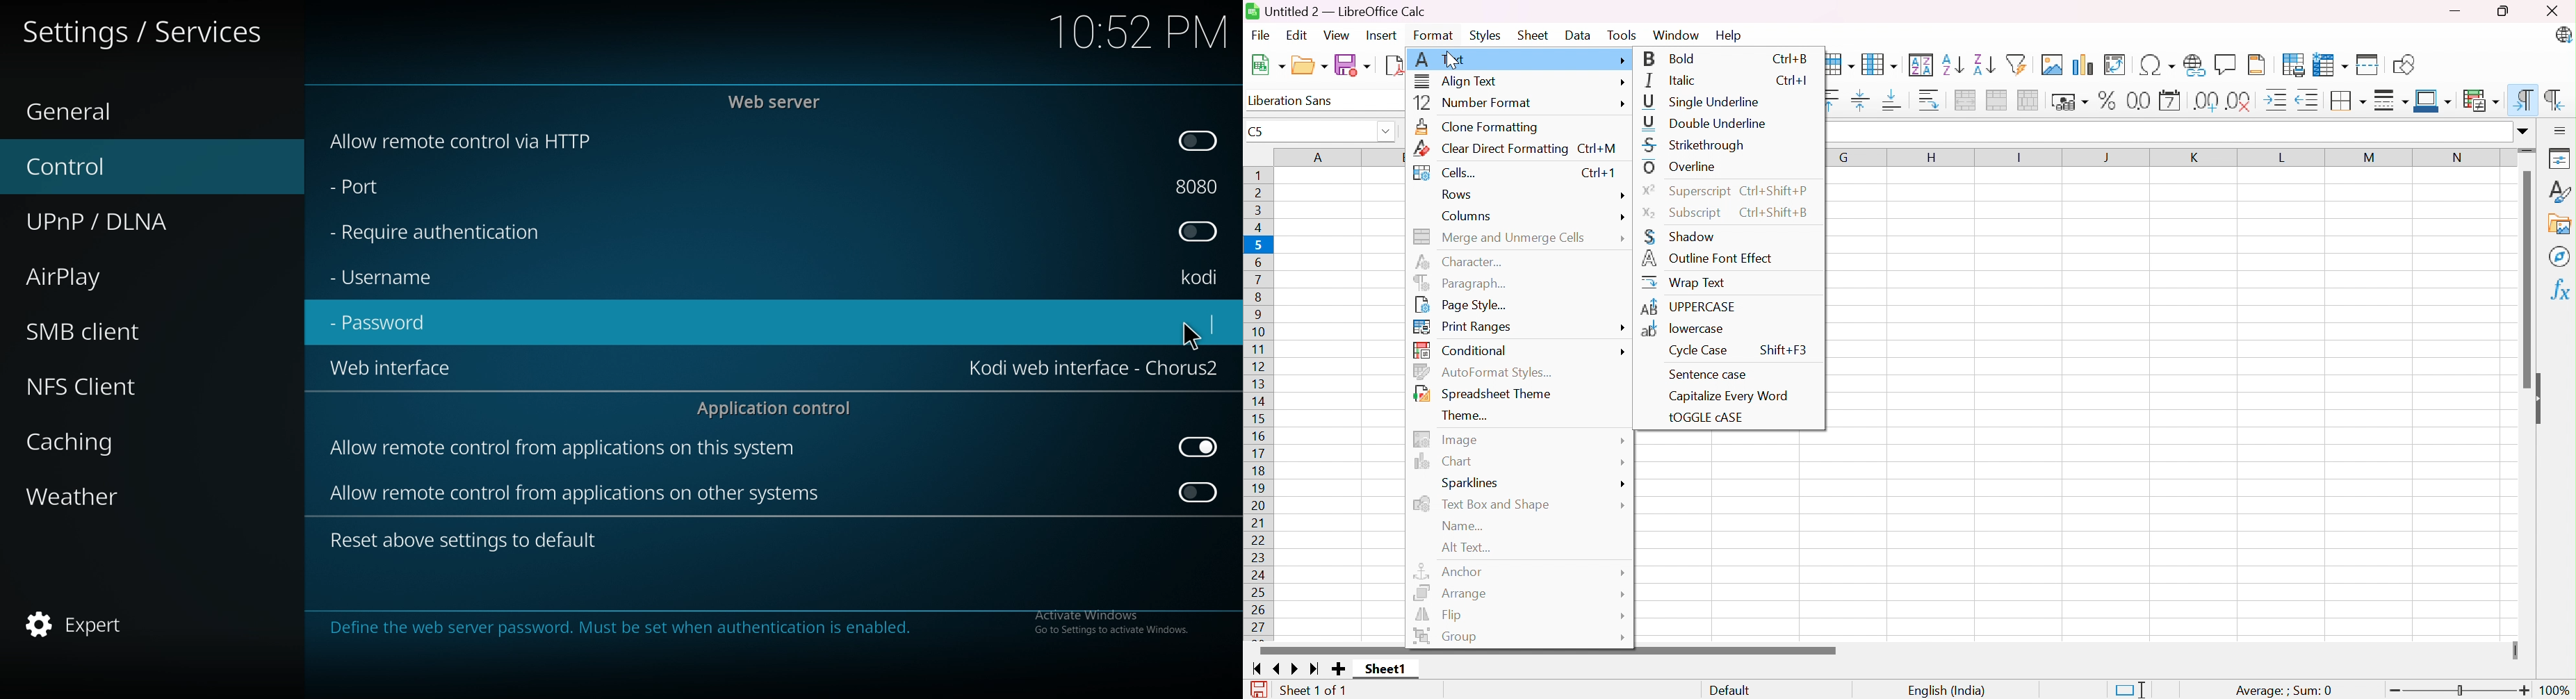 This screenshot has width=2576, height=700. Describe the element at coordinates (2108, 99) in the screenshot. I see `Format as Percent` at that location.